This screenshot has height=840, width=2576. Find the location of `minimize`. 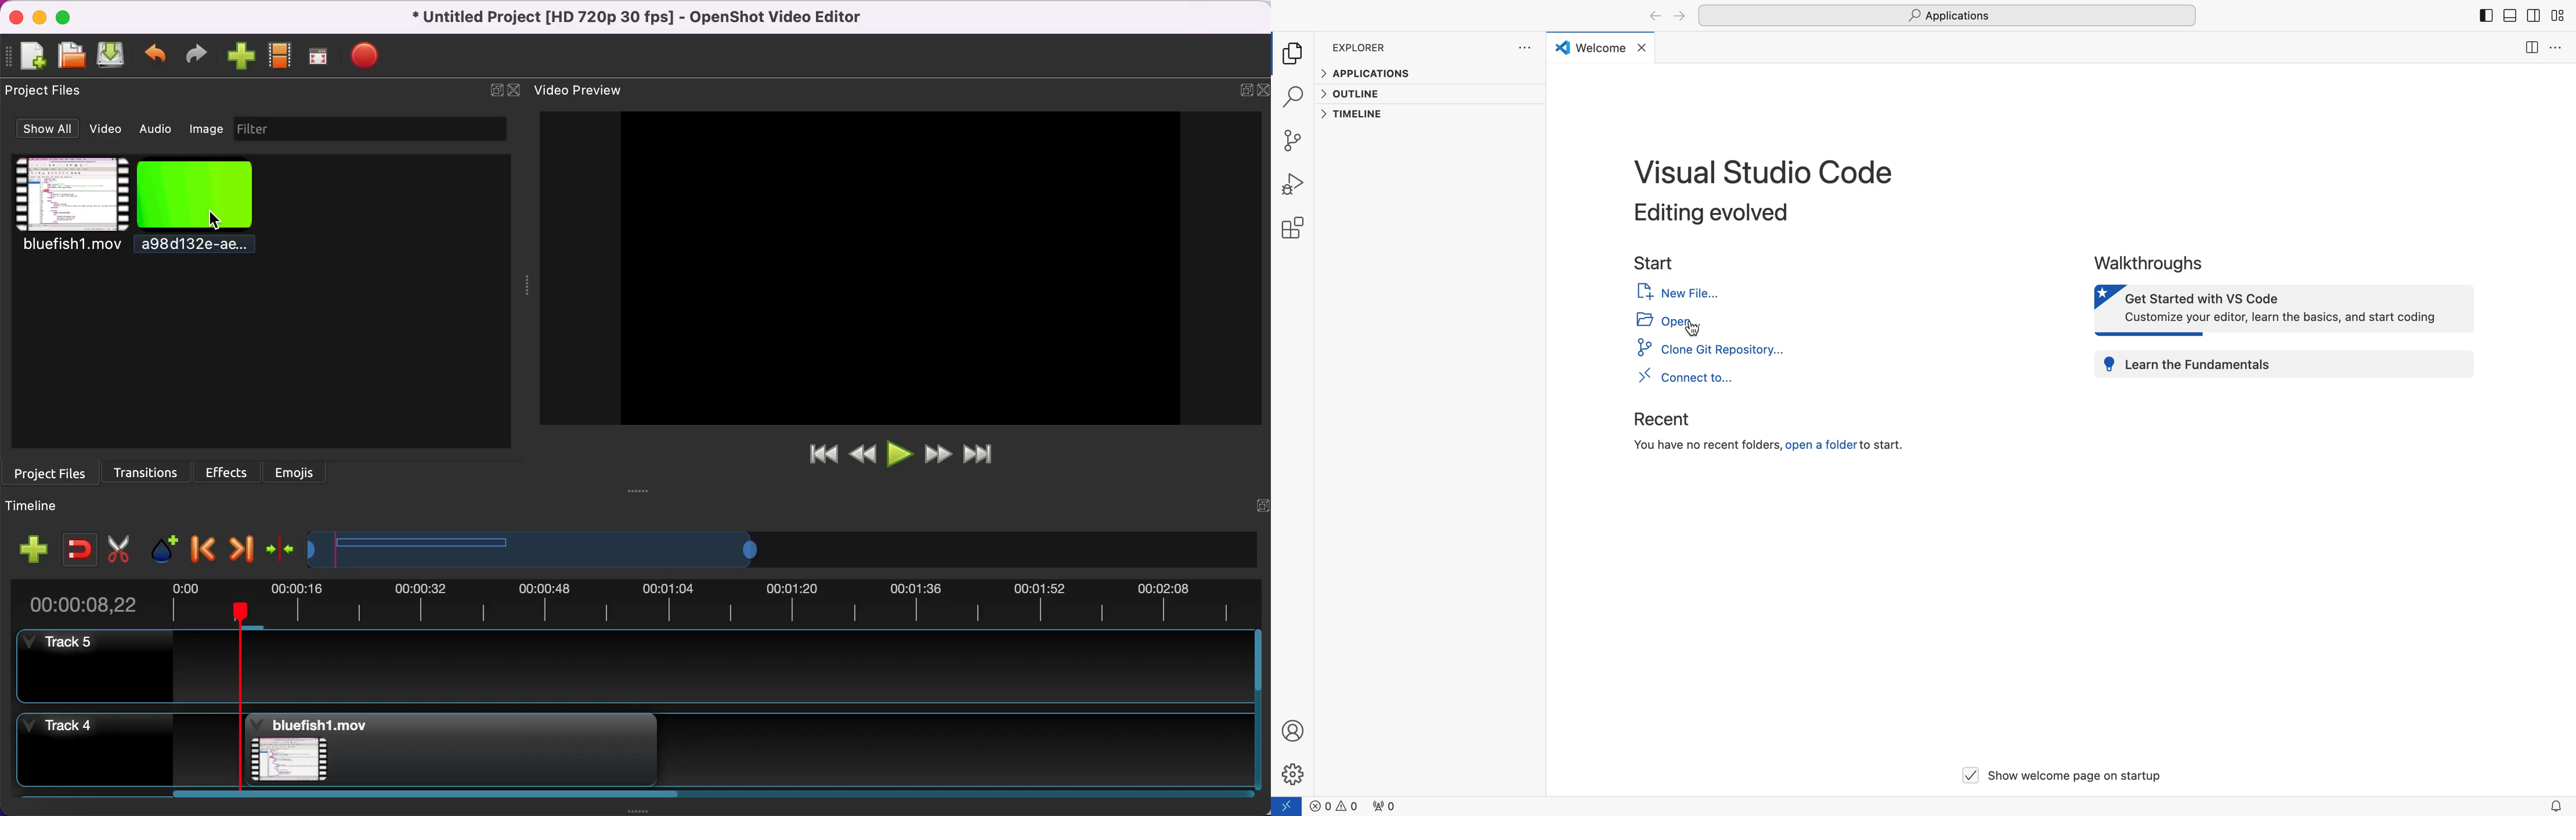

minimize is located at coordinates (39, 16).